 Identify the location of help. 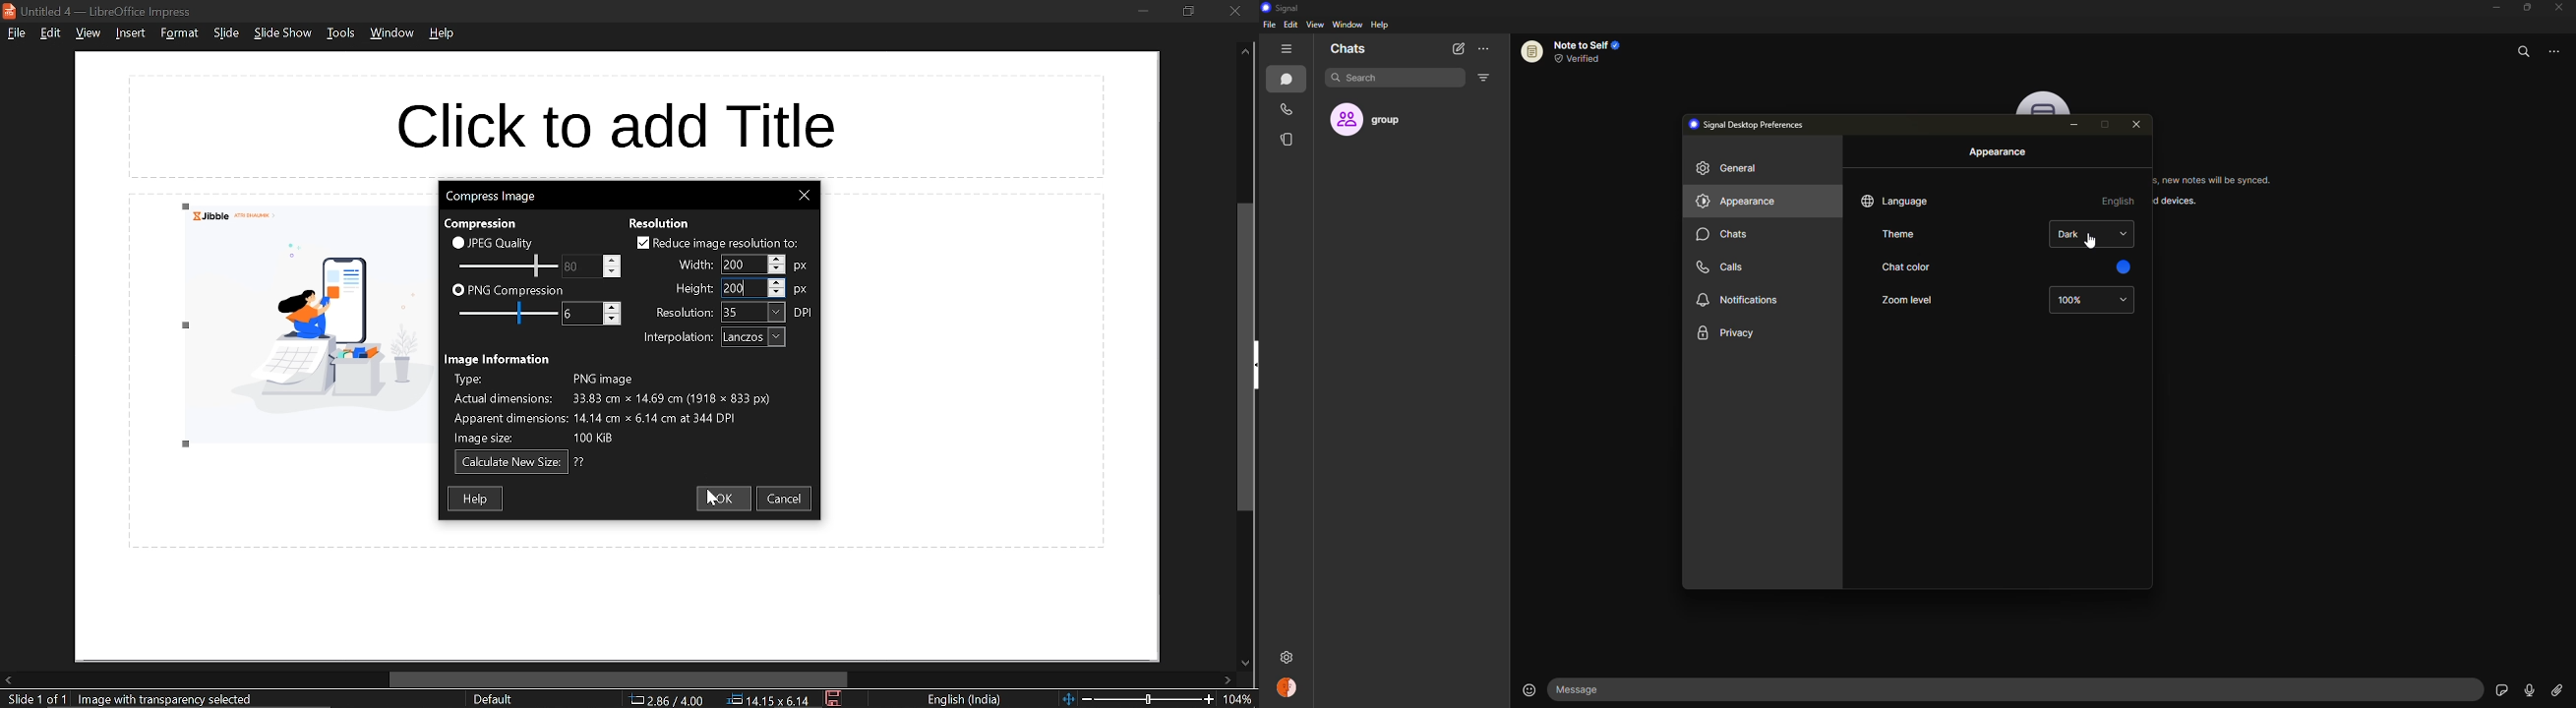
(444, 33).